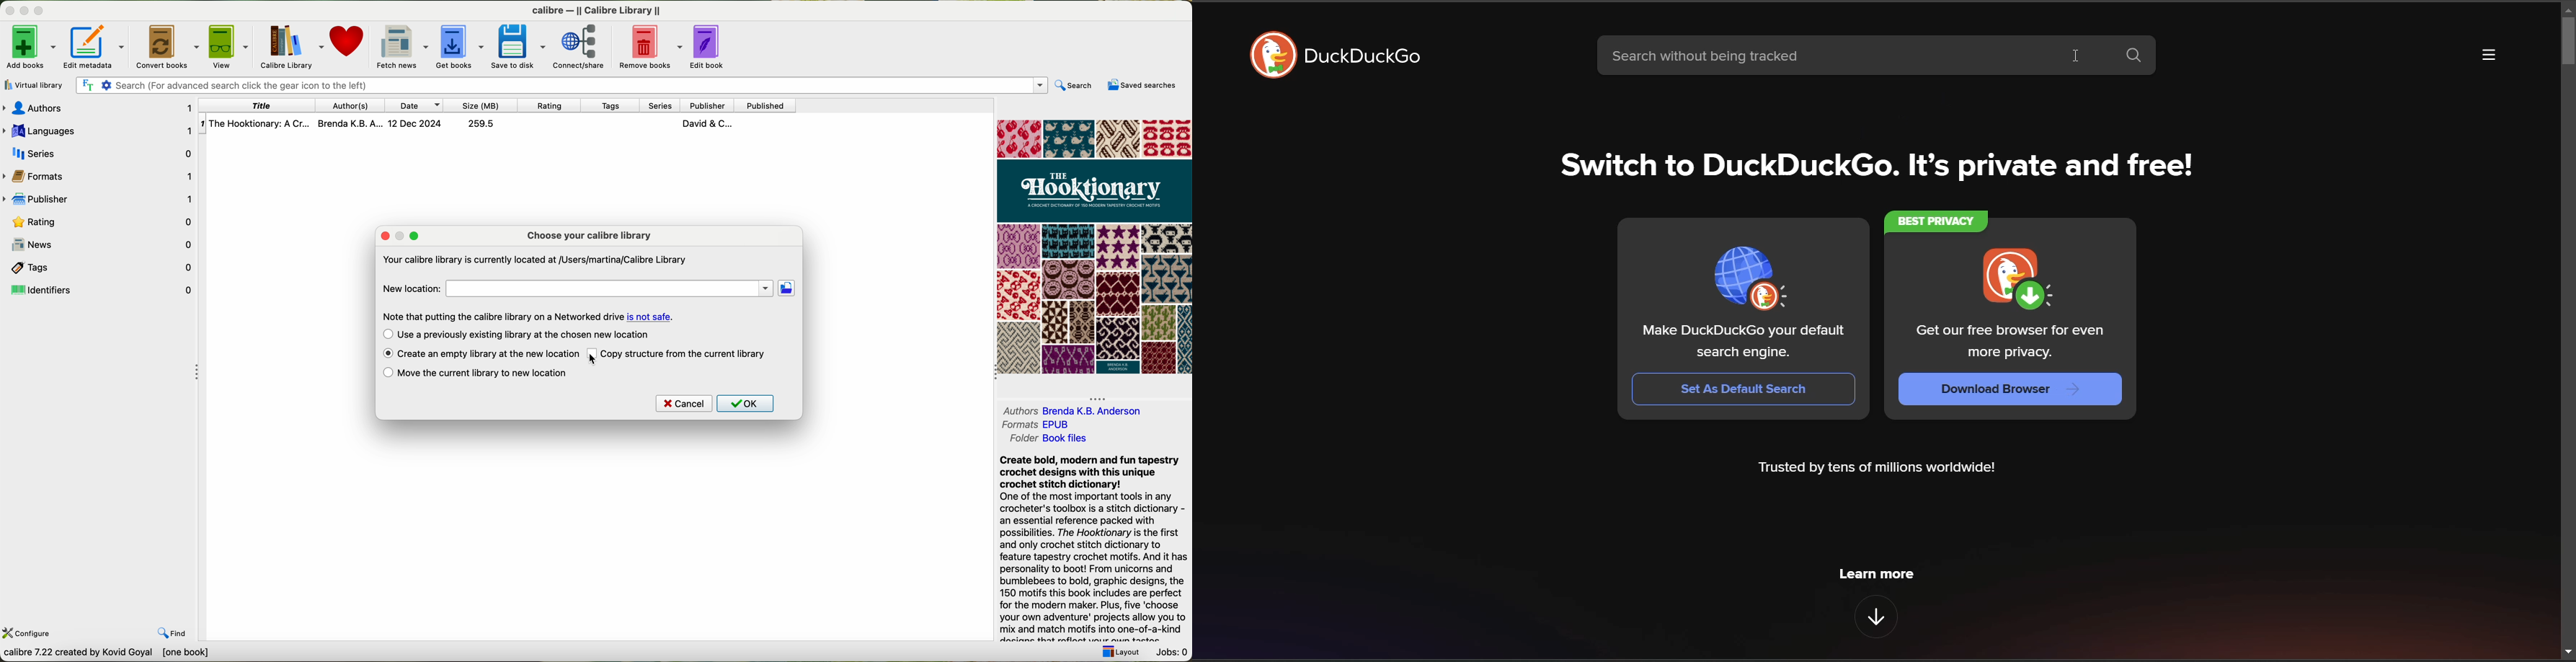 This screenshot has width=2576, height=672. What do you see at coordinates (687, 356) in the screenshot?
I see `copy the structure from current library` at bounding box center [687, 356].